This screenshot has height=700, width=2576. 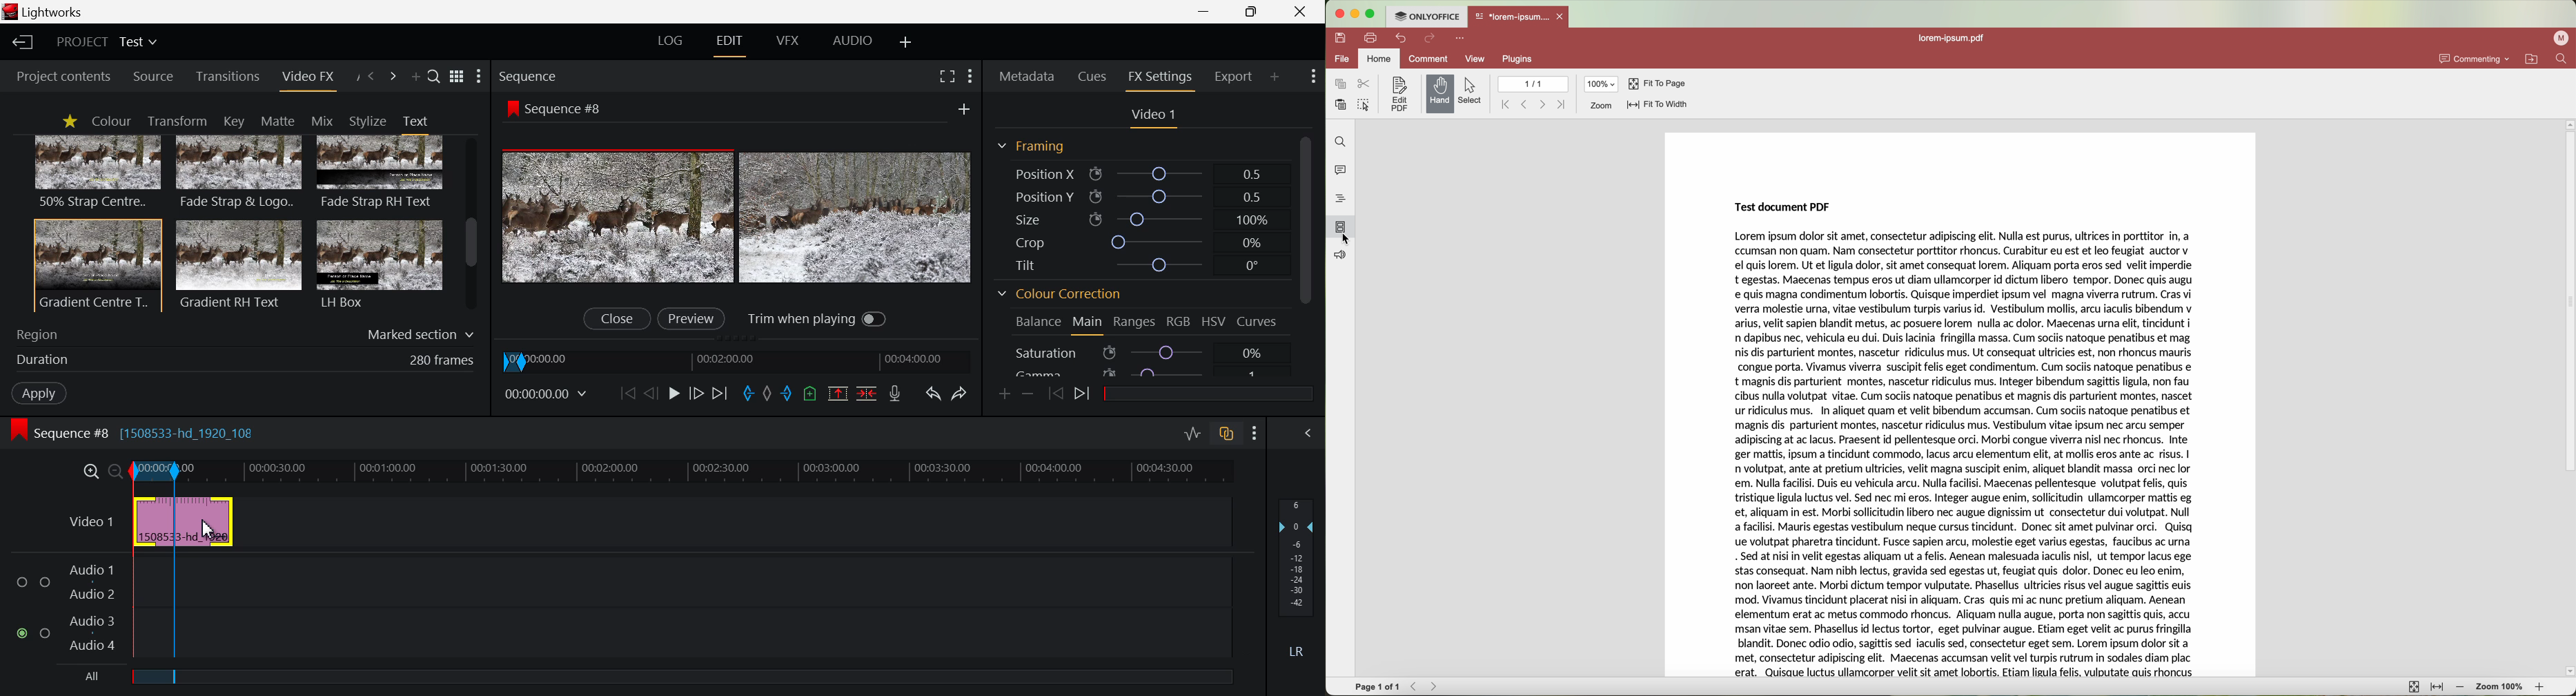 What do you see at coordinates (378, 264) in the screenshot?
I see `LH Box` at bounding box center [378, 264].